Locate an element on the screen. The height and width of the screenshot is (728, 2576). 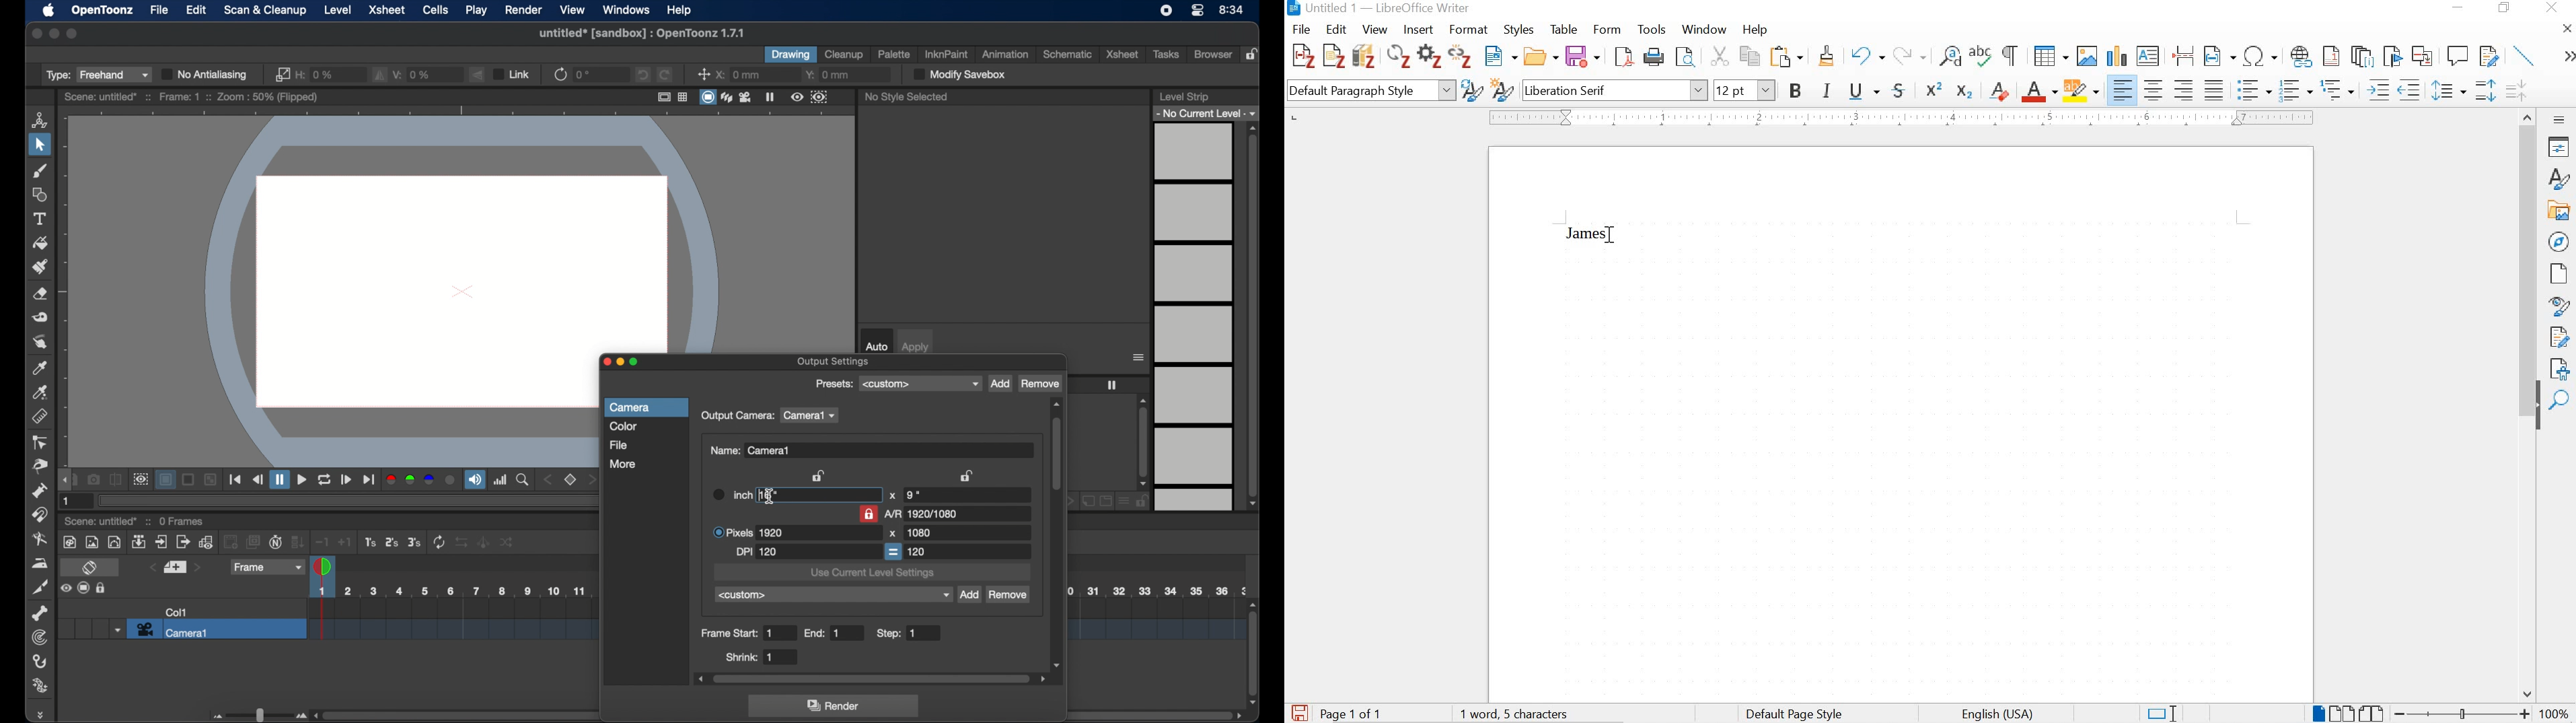
refresh is located at coordinates (1397, 58).